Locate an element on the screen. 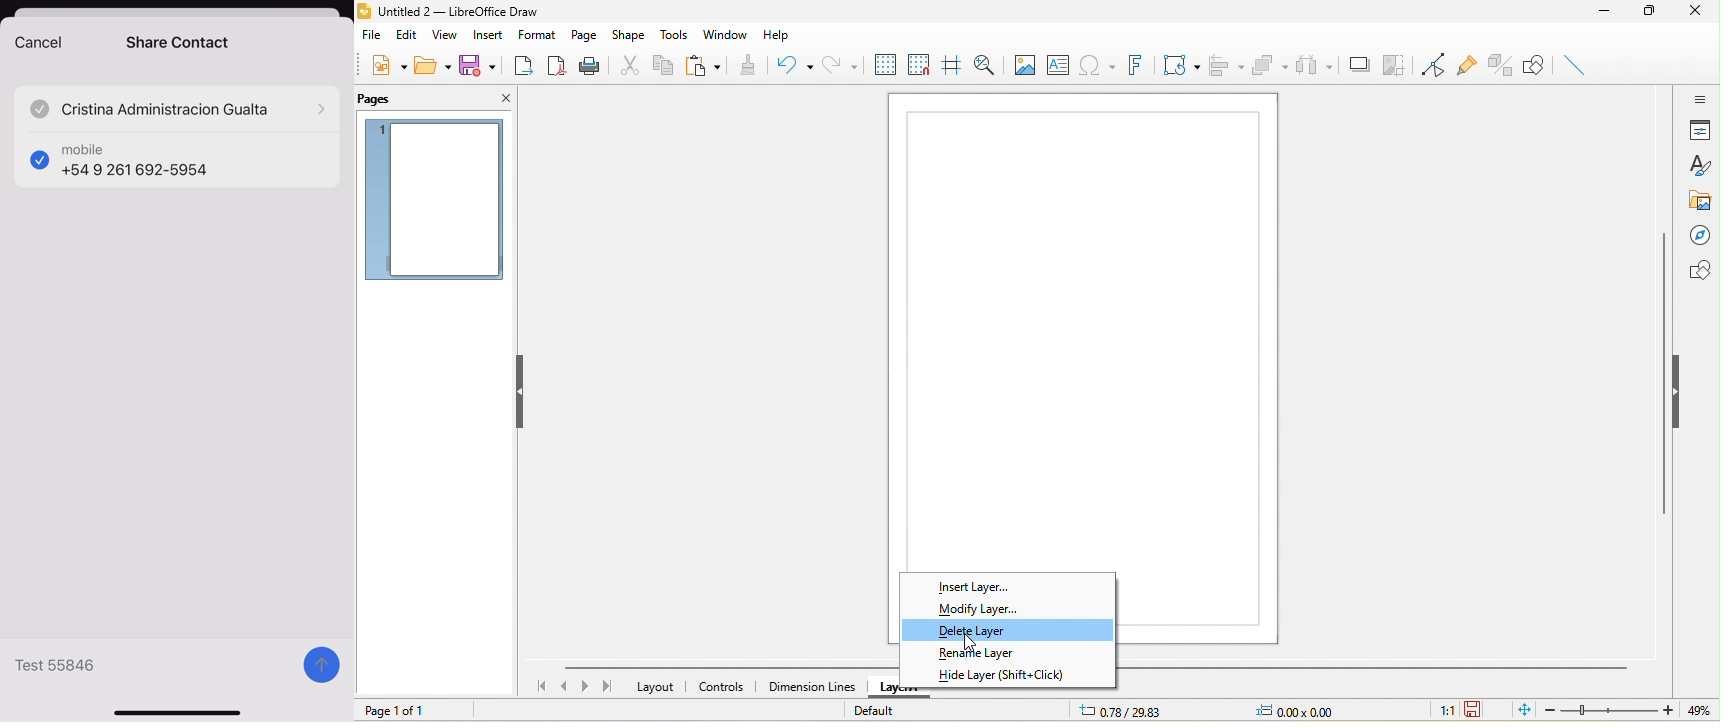  first page is located at coordinates (541, 688).